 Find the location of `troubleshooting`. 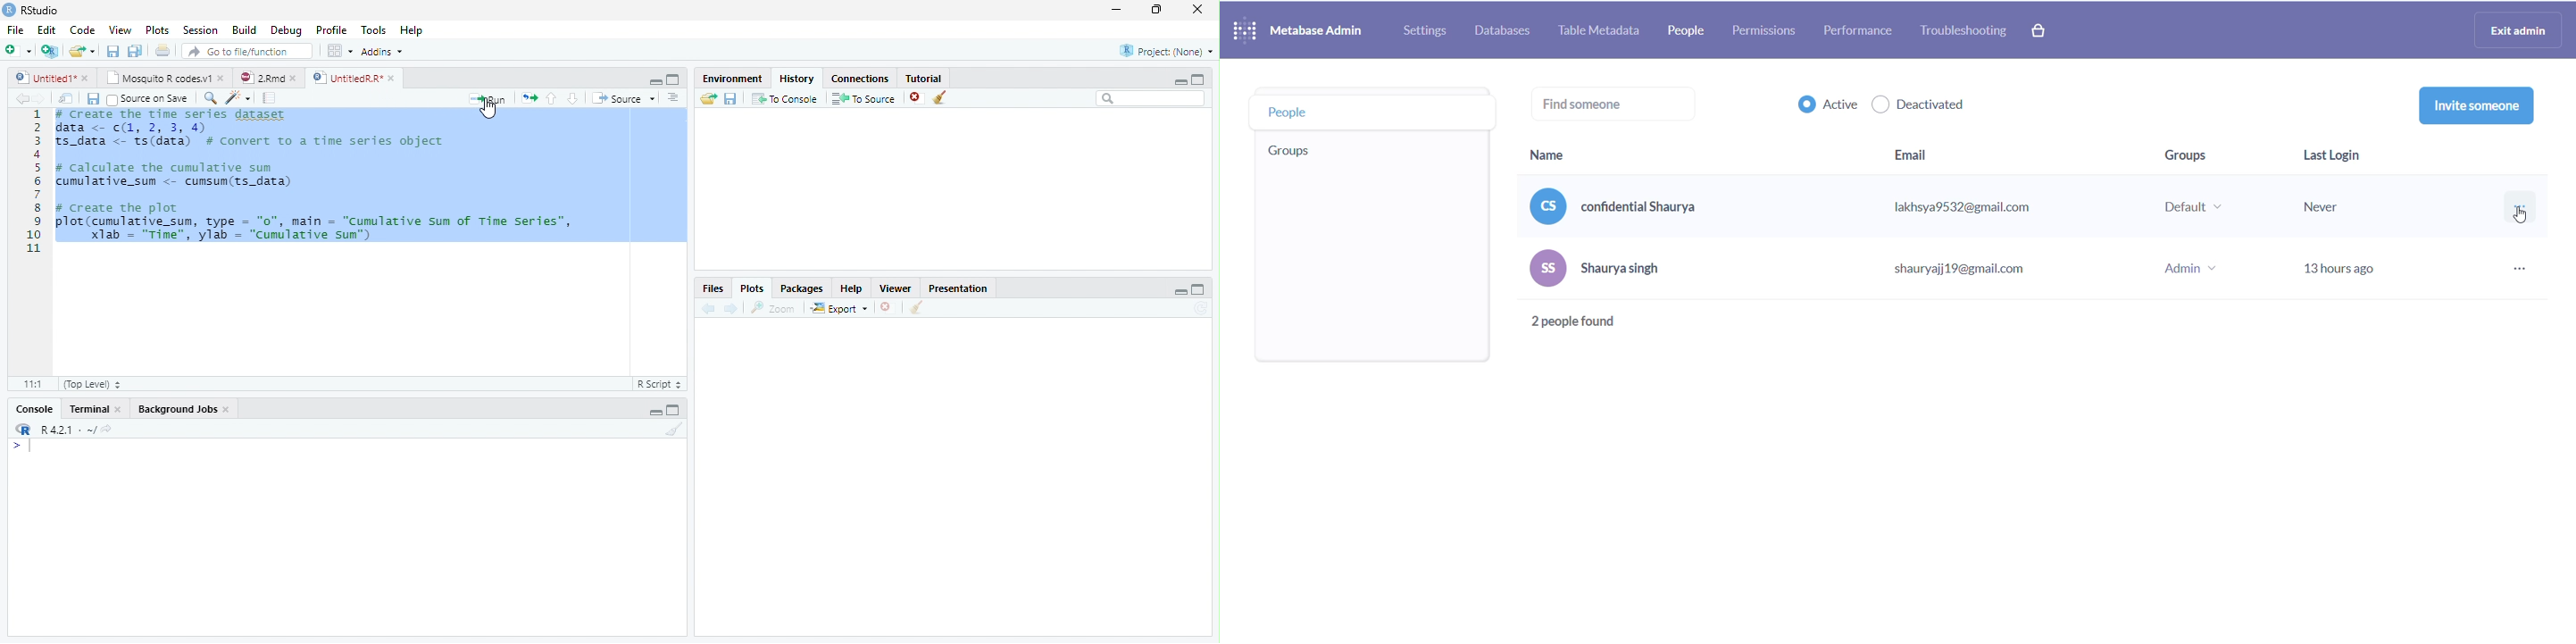

troubleshooting is located at coordinates (1967, 30).